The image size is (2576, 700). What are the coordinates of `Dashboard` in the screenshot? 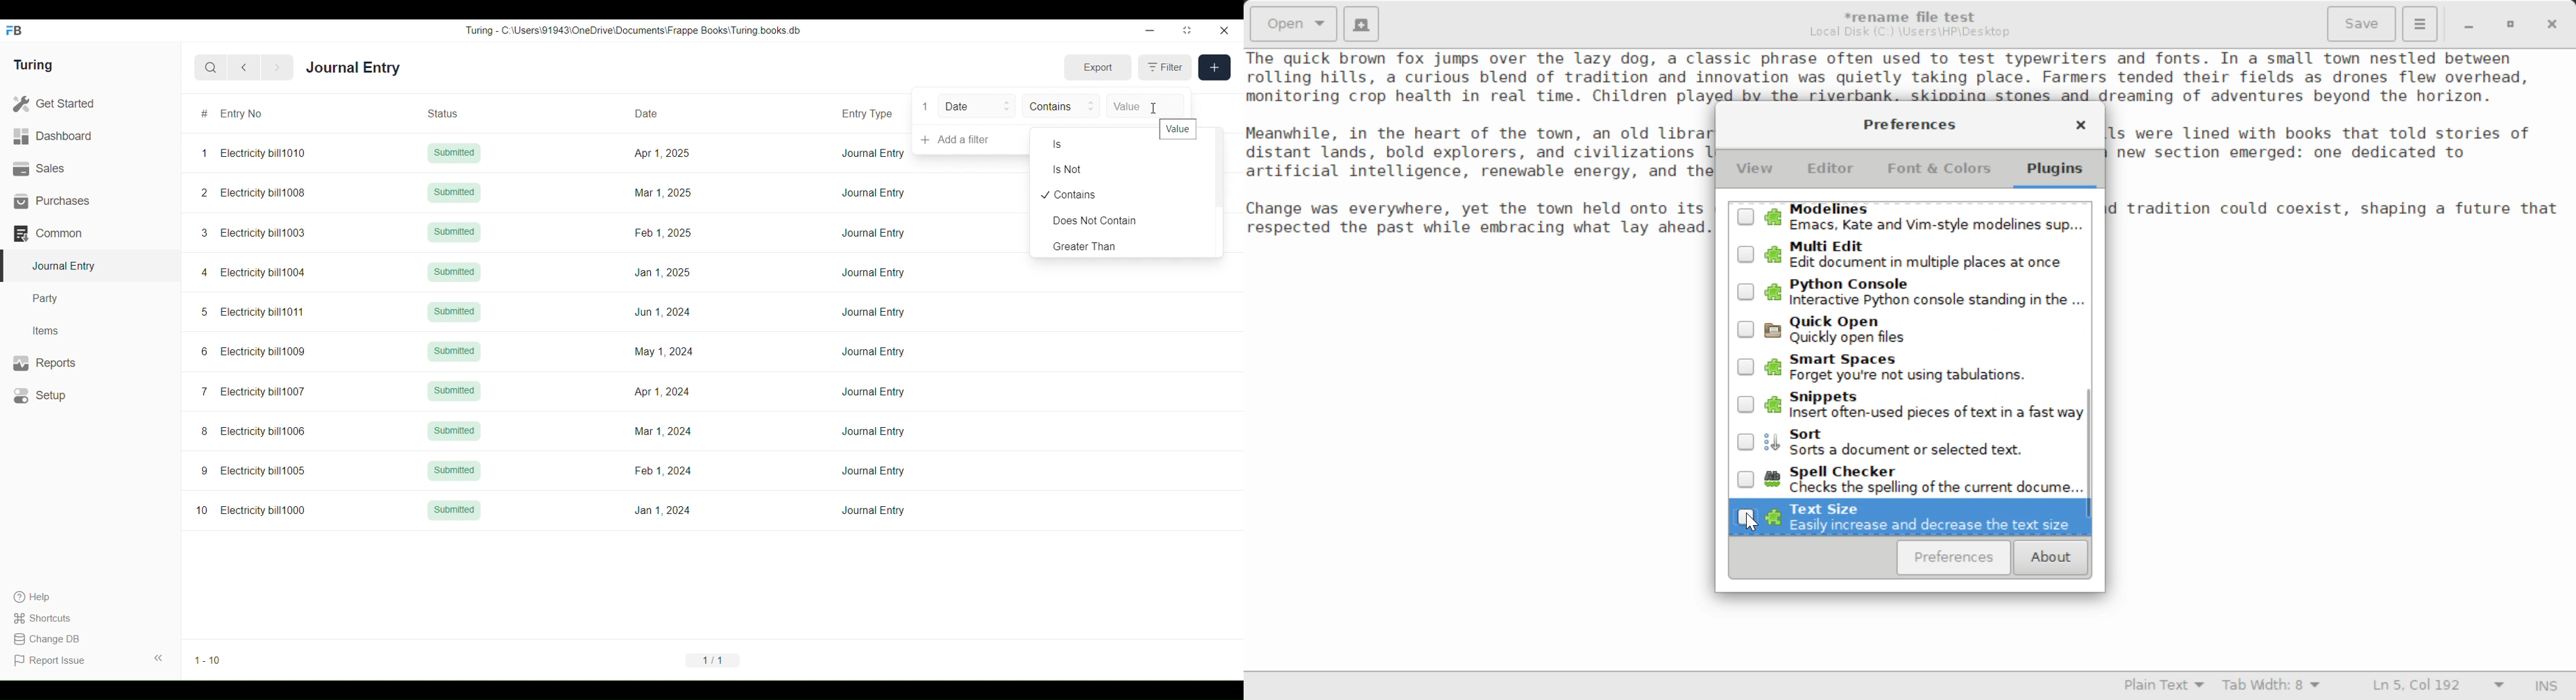 It's located at (90, 136).